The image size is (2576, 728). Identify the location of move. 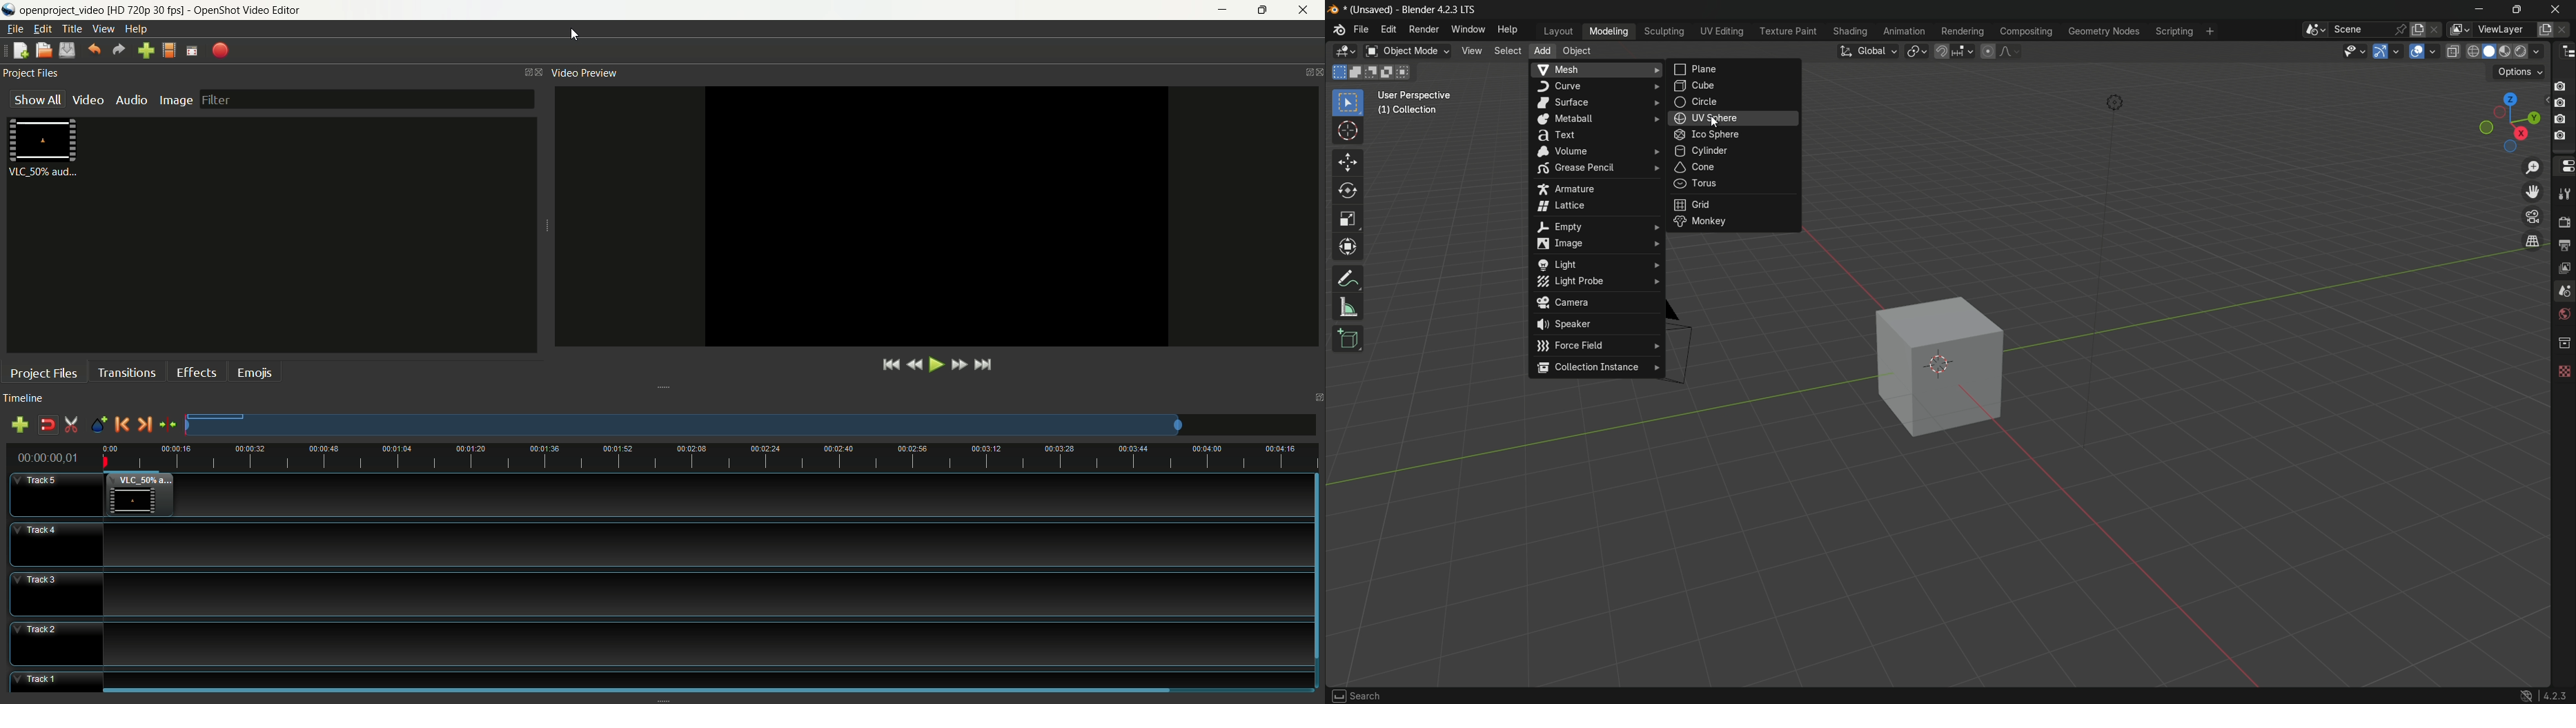
(1348, 164).